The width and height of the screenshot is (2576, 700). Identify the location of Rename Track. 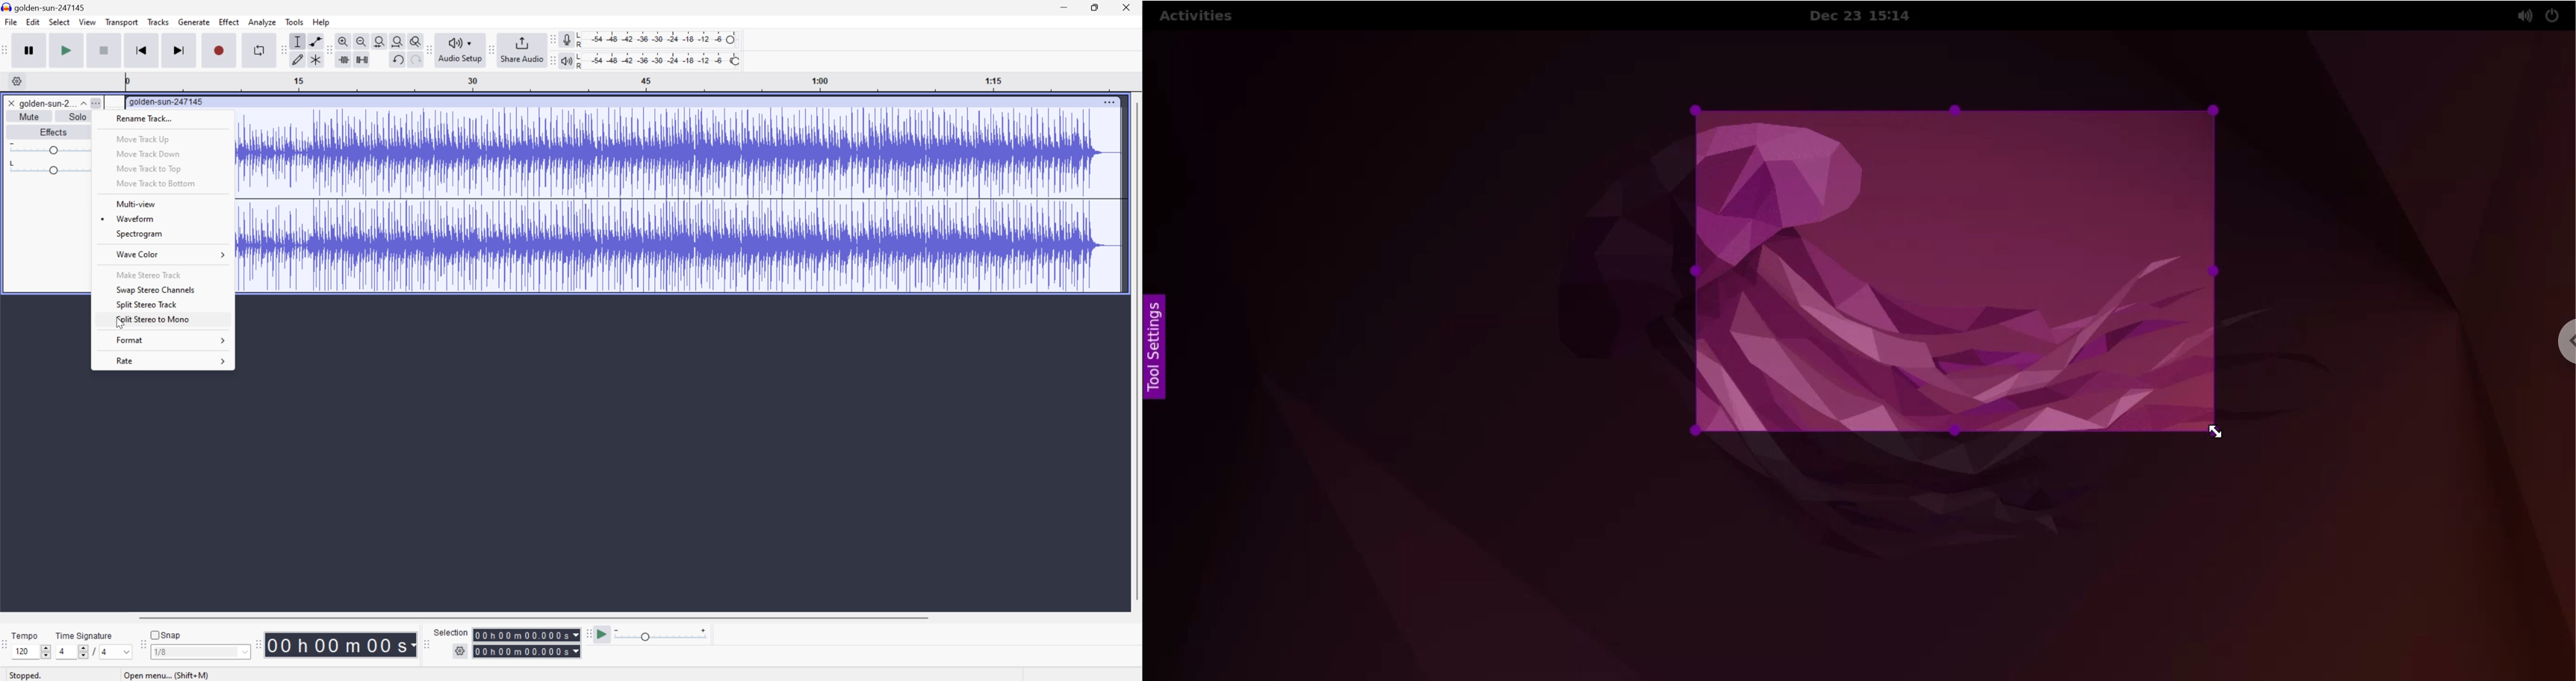
(146, 118).